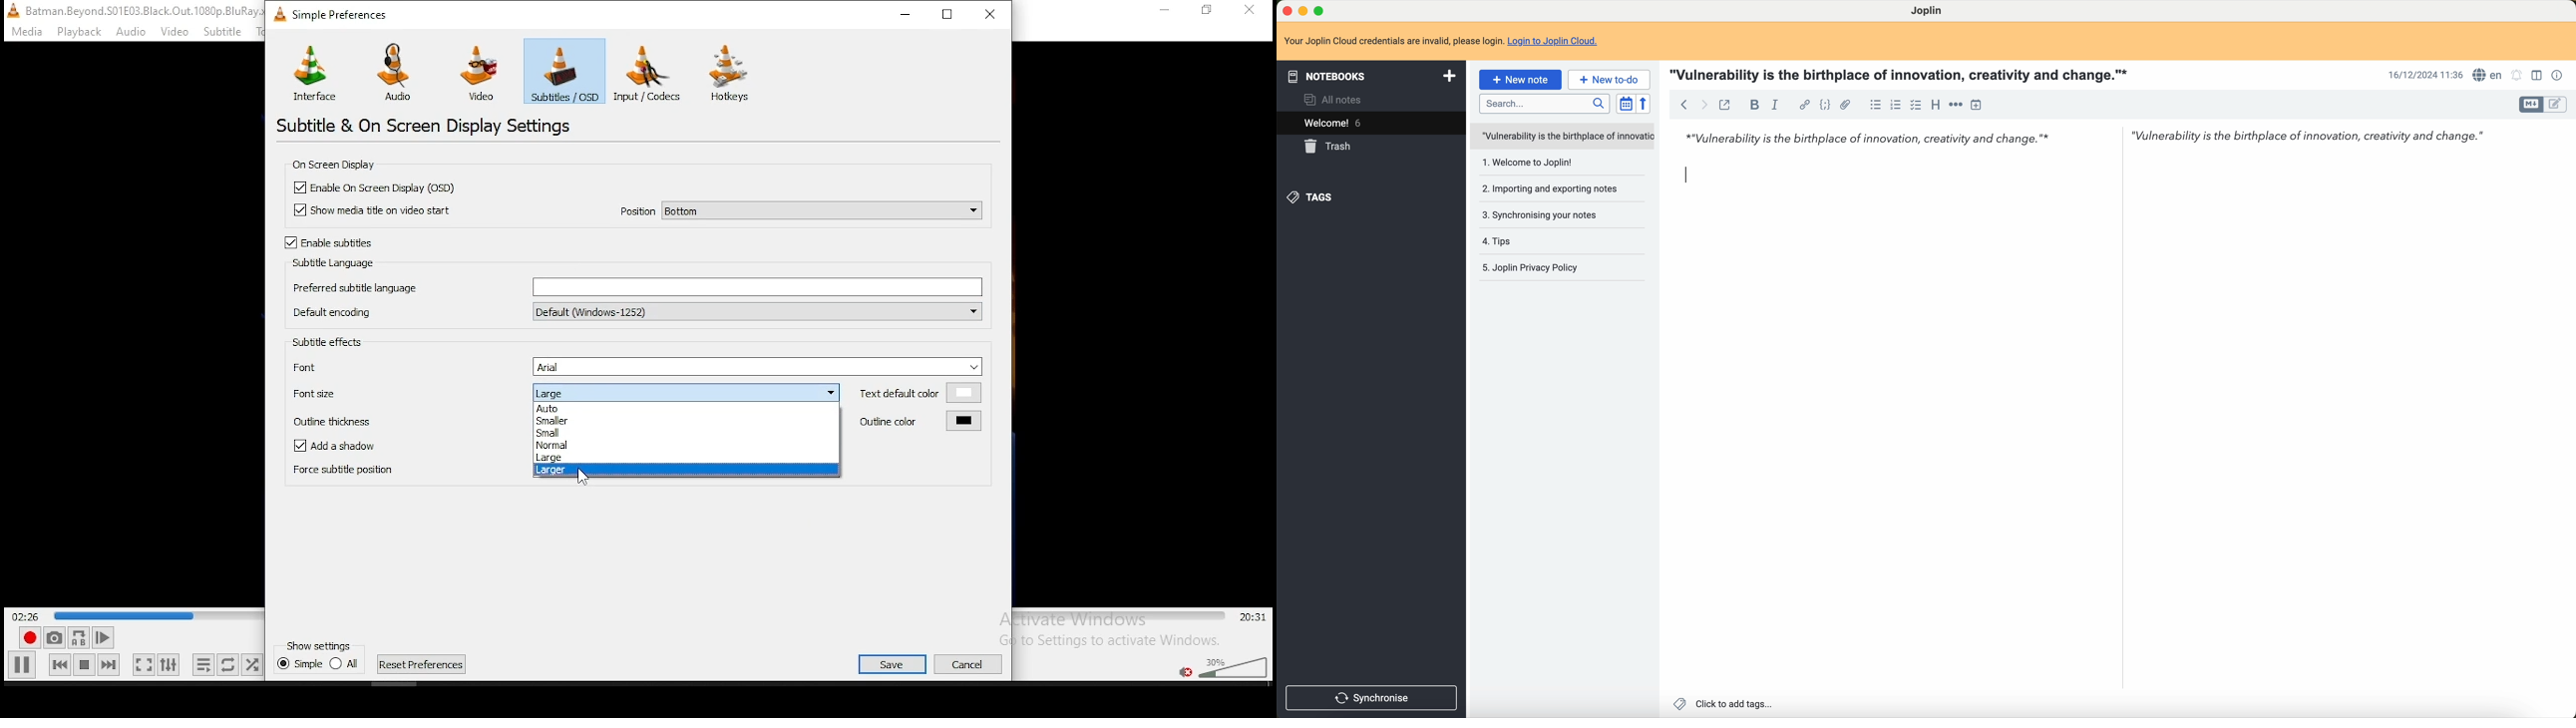 The image size is (2576, 728). Describe the element at coordinates (1934, 105) in the screenshot. I see `heading` at that location.